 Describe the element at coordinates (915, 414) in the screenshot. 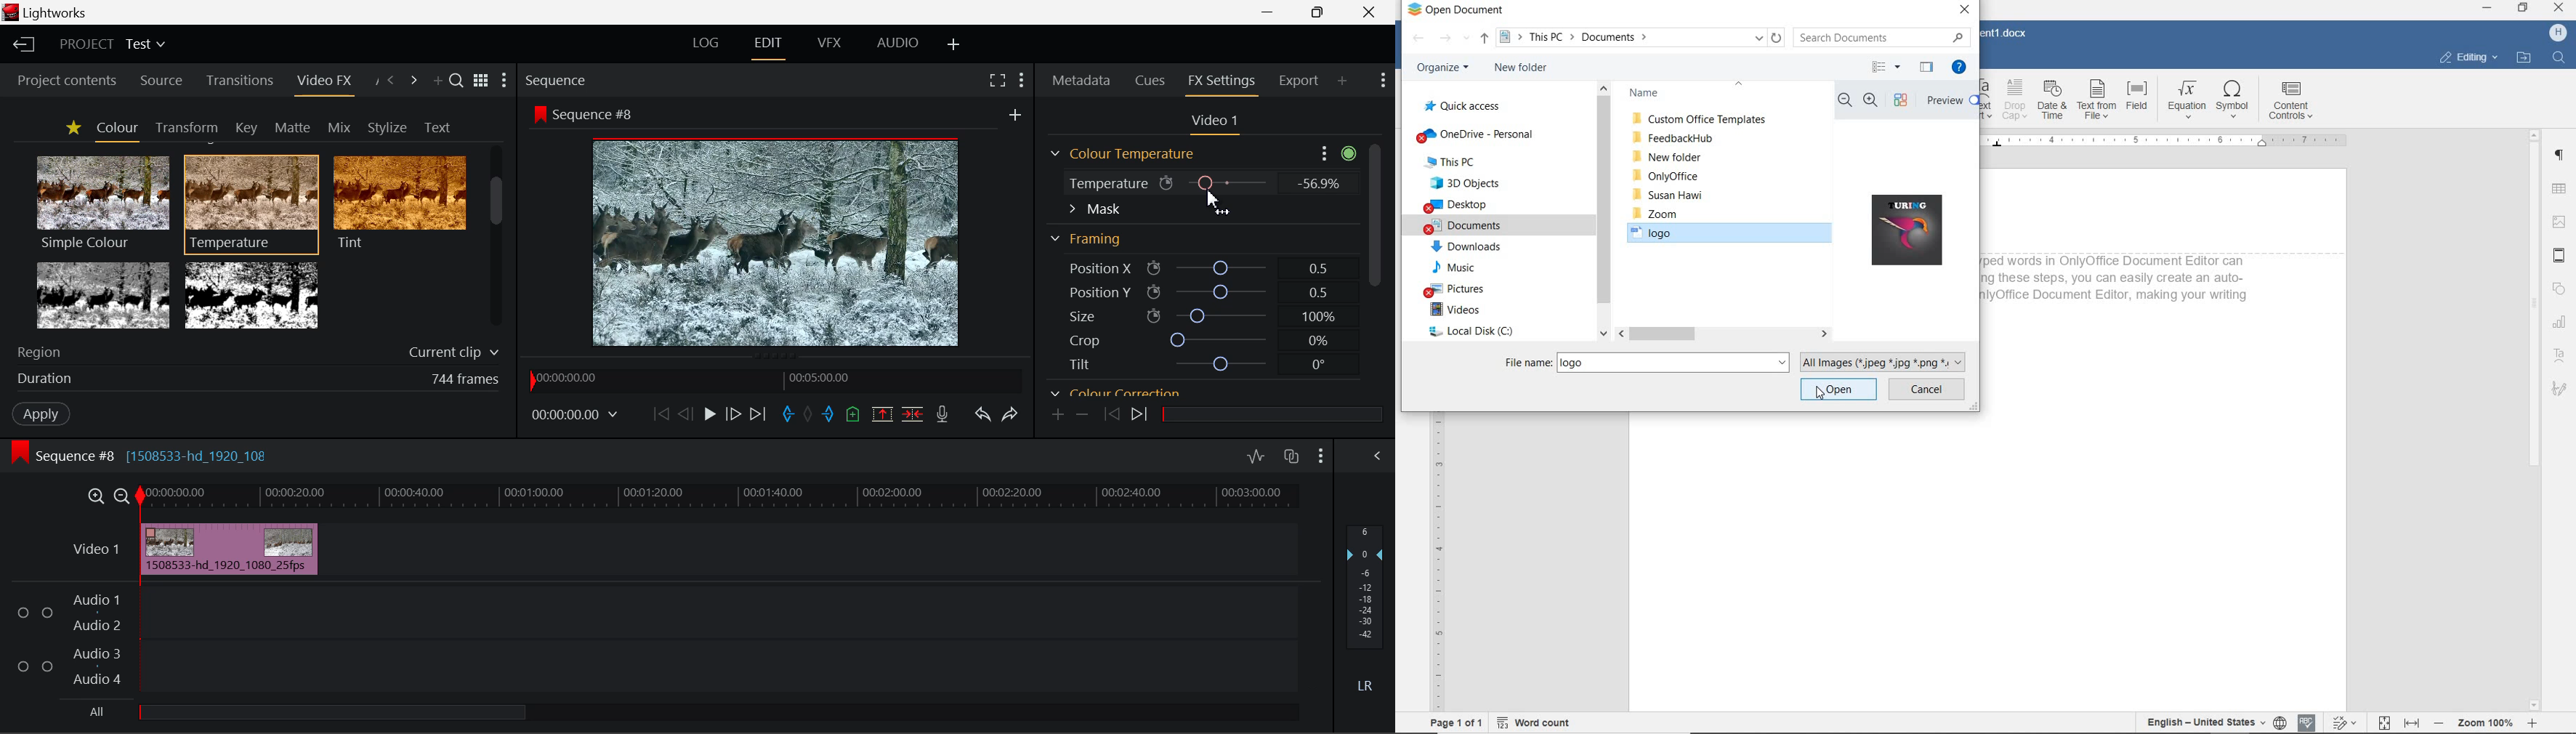

I see `Delte/Cut` at that location.